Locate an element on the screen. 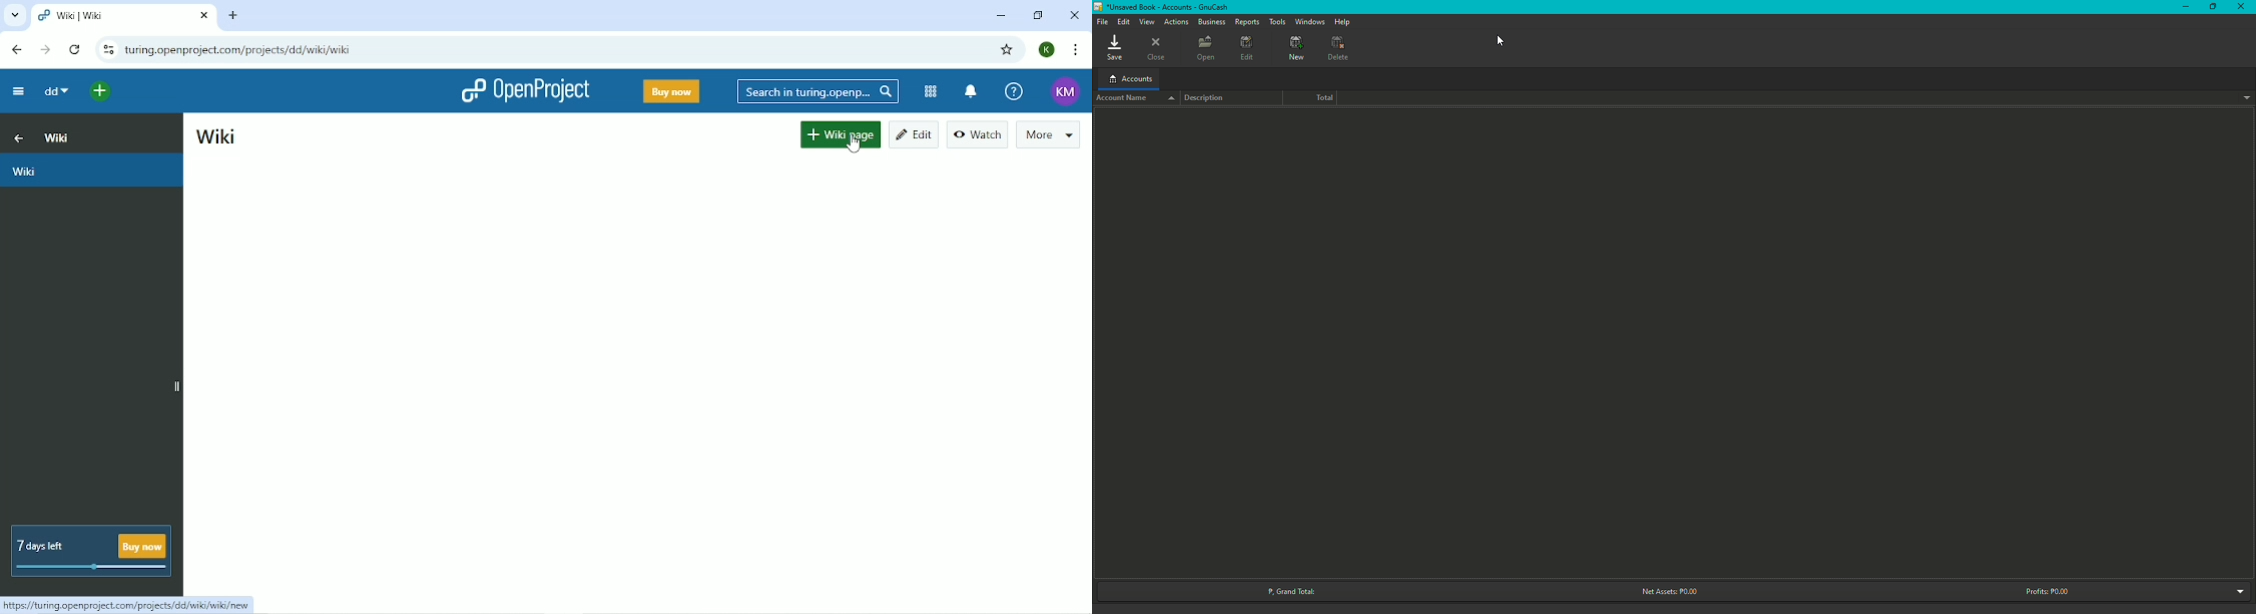  Restore is located at coordinates (2212, 6).